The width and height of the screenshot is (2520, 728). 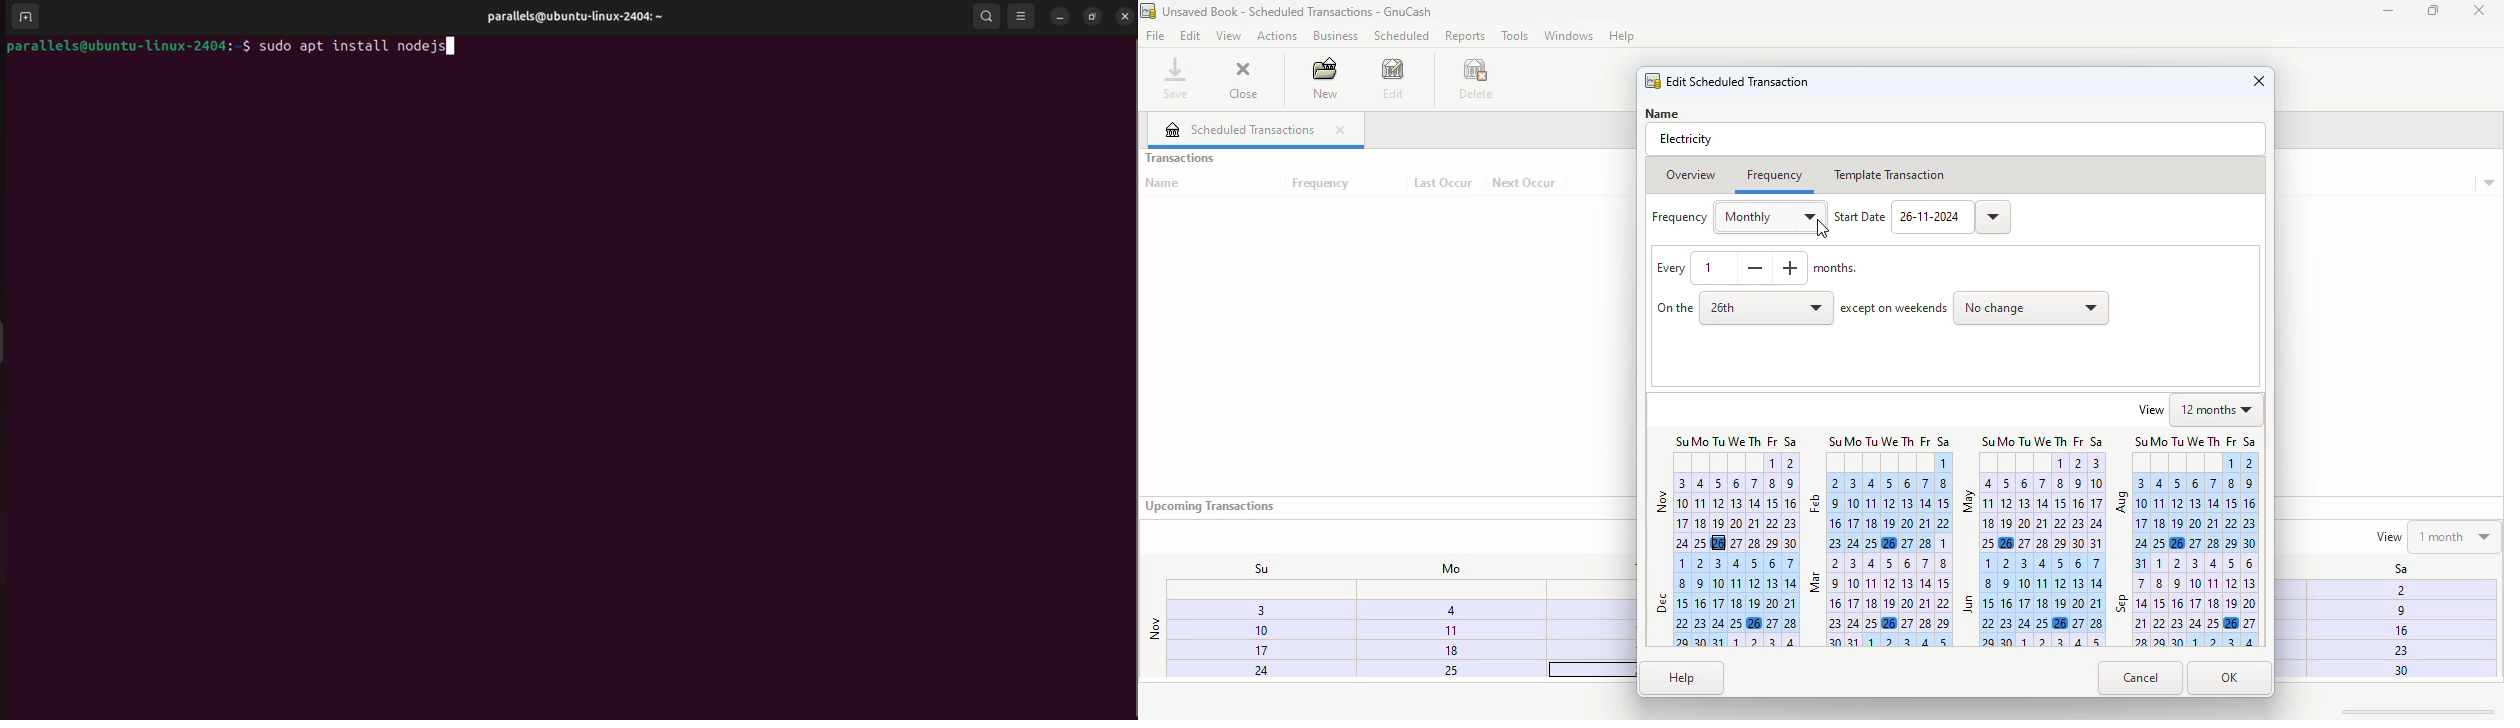 I want to click on frequency, so click(x=1322, y=184).